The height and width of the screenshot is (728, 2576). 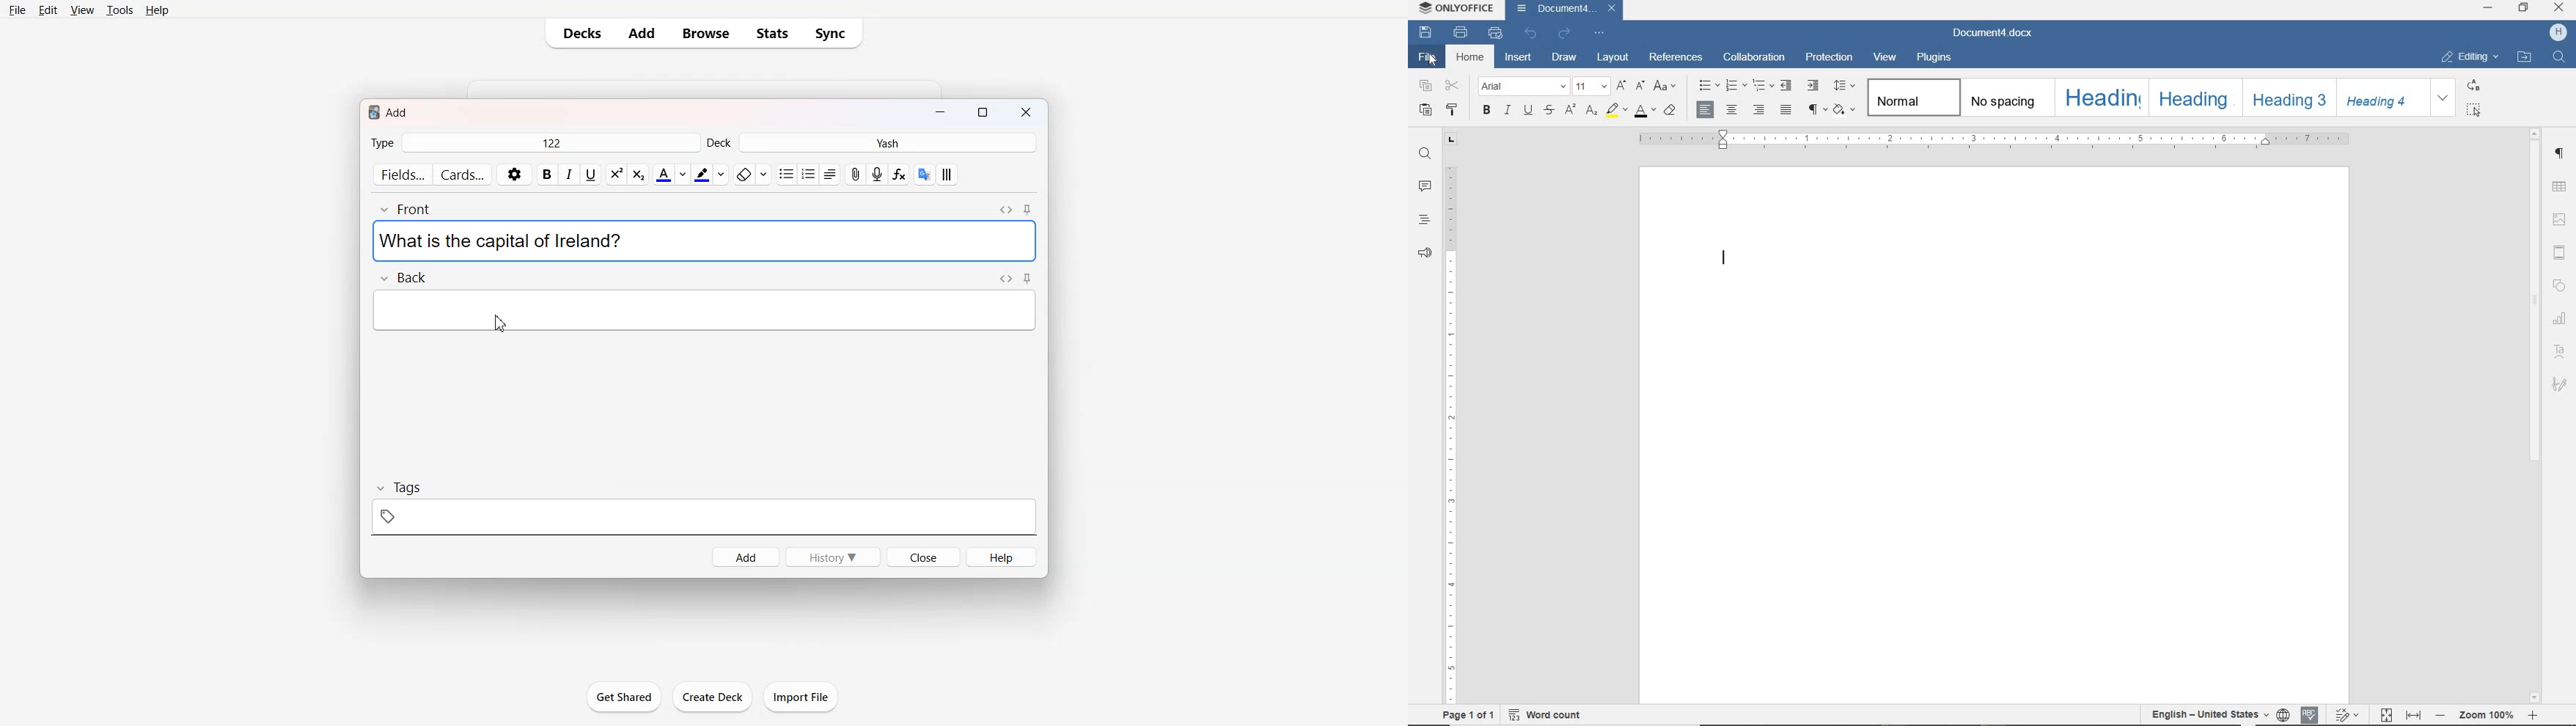 I want to click on scrollbar, so click(x=2537, y=298).